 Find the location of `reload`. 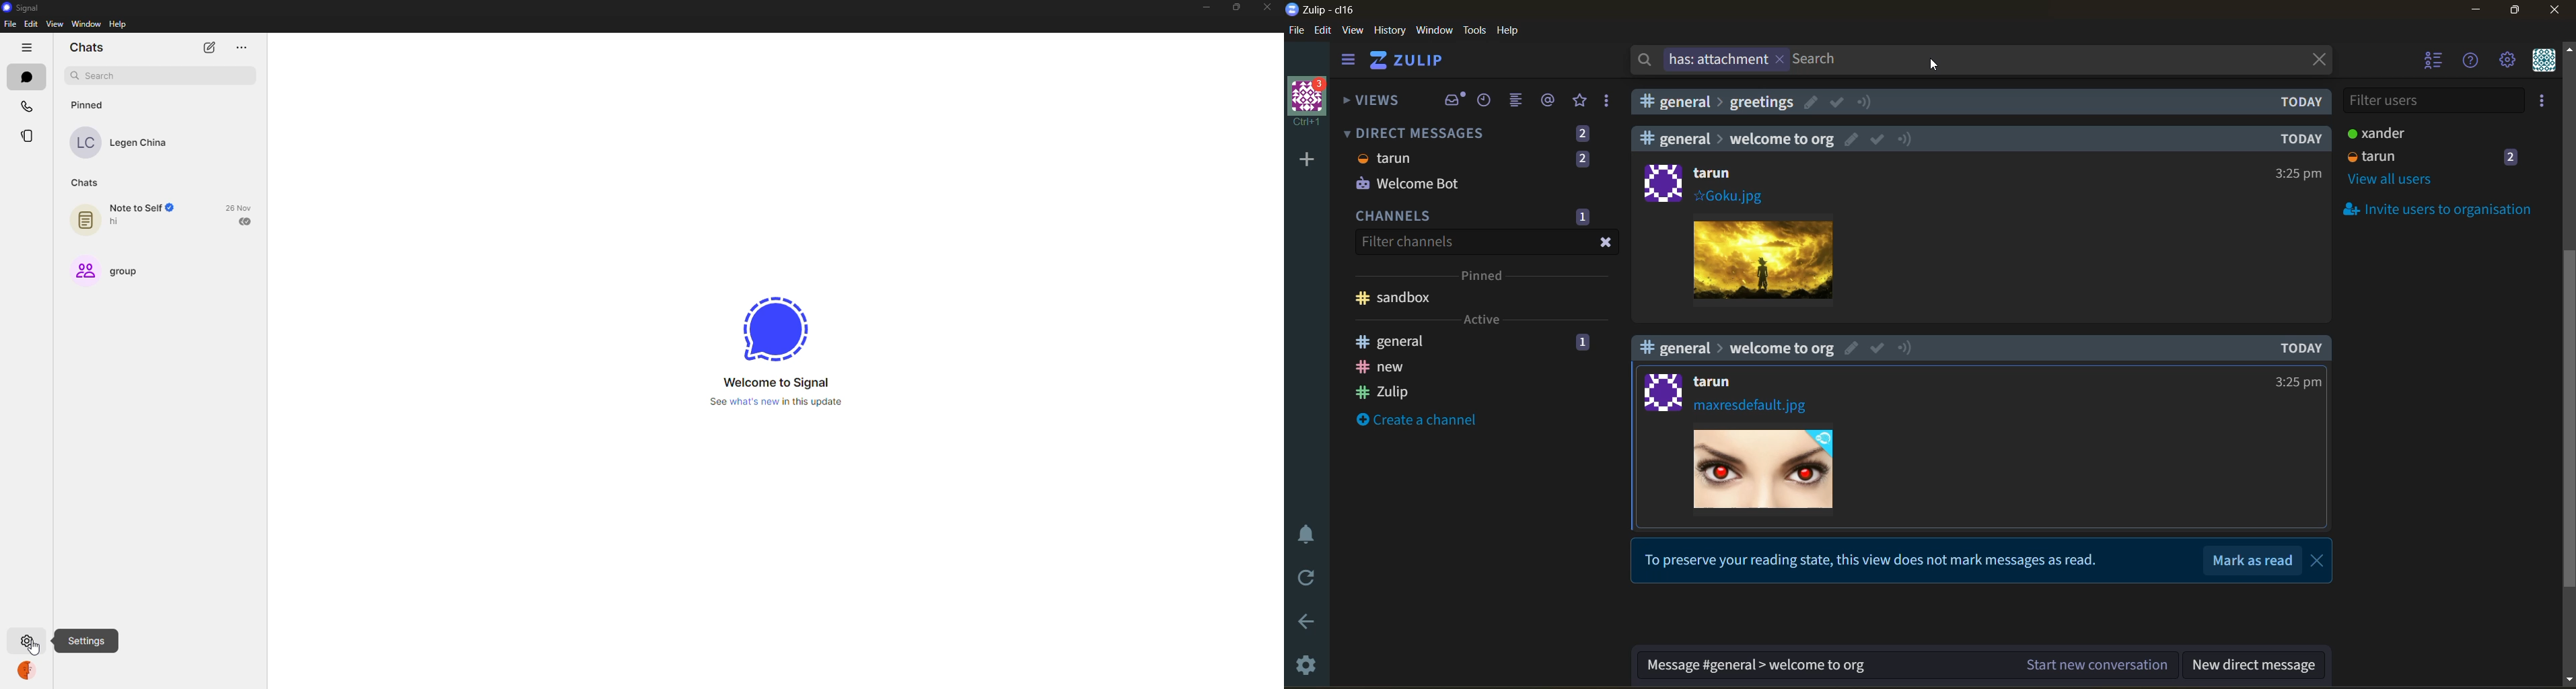

reload is located at coordinates (1308, 575).